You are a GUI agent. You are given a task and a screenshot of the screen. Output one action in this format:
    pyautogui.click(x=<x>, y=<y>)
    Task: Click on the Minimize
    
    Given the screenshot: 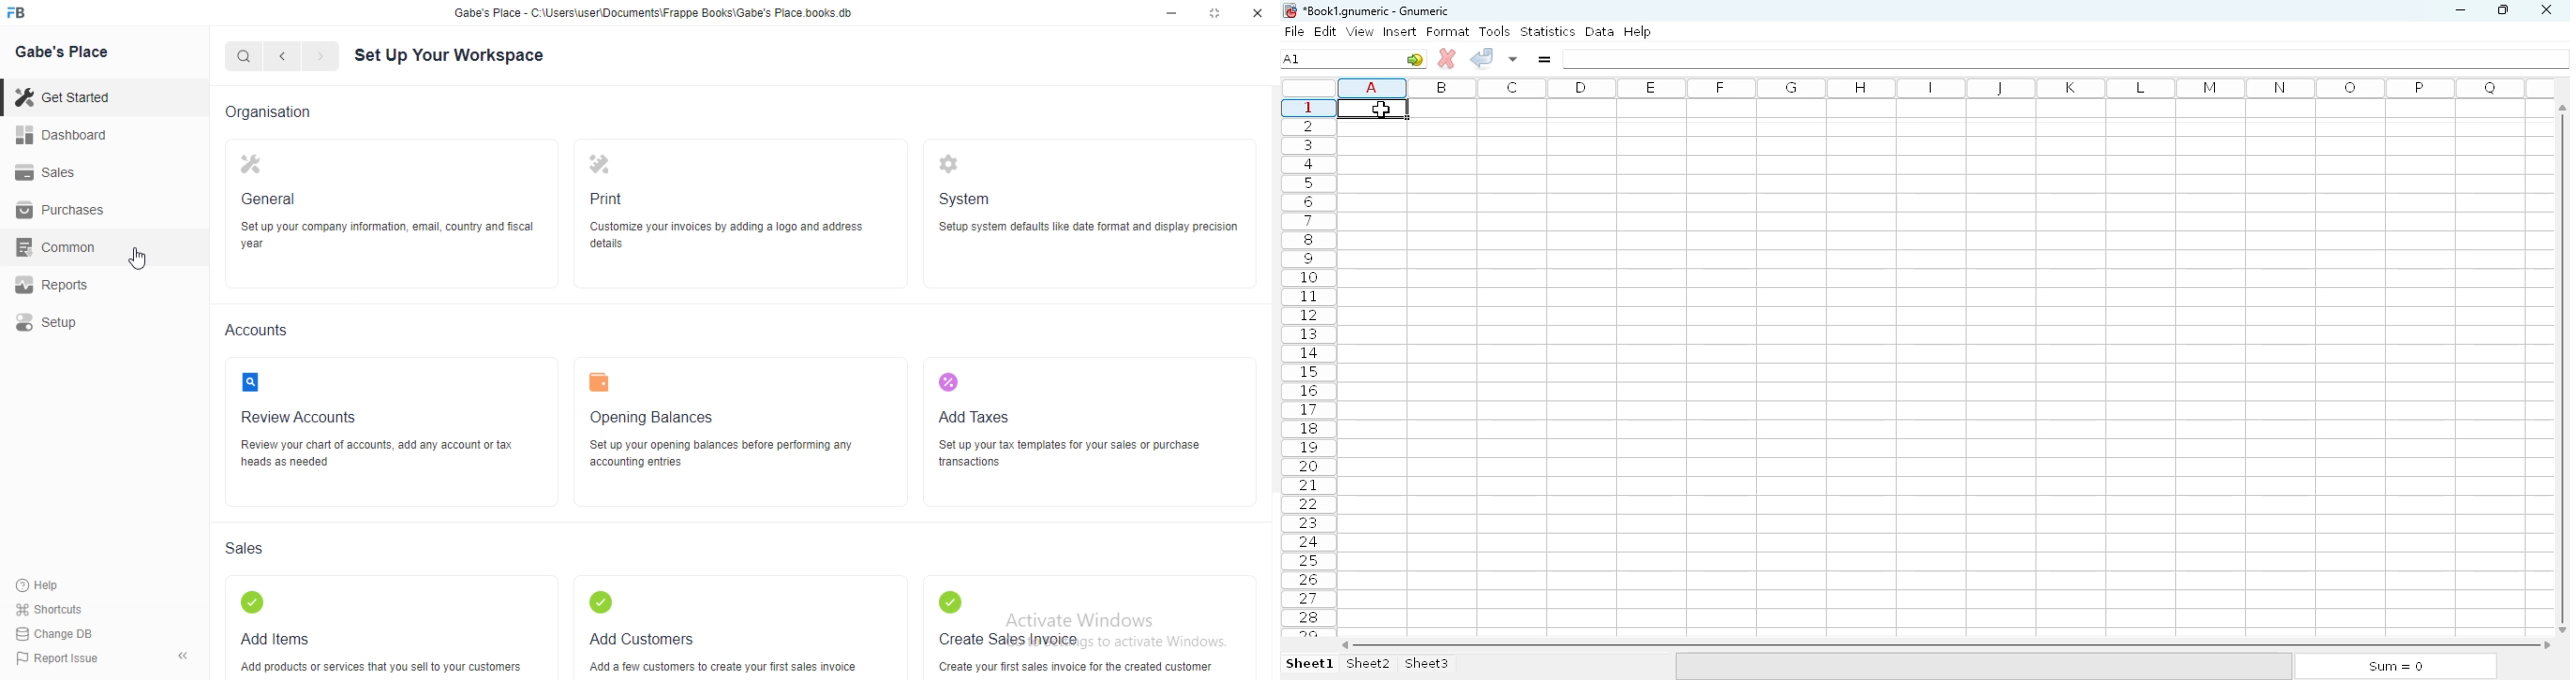 What is the action you would take?
    pyautogui.click(x=1172, y=13)
    